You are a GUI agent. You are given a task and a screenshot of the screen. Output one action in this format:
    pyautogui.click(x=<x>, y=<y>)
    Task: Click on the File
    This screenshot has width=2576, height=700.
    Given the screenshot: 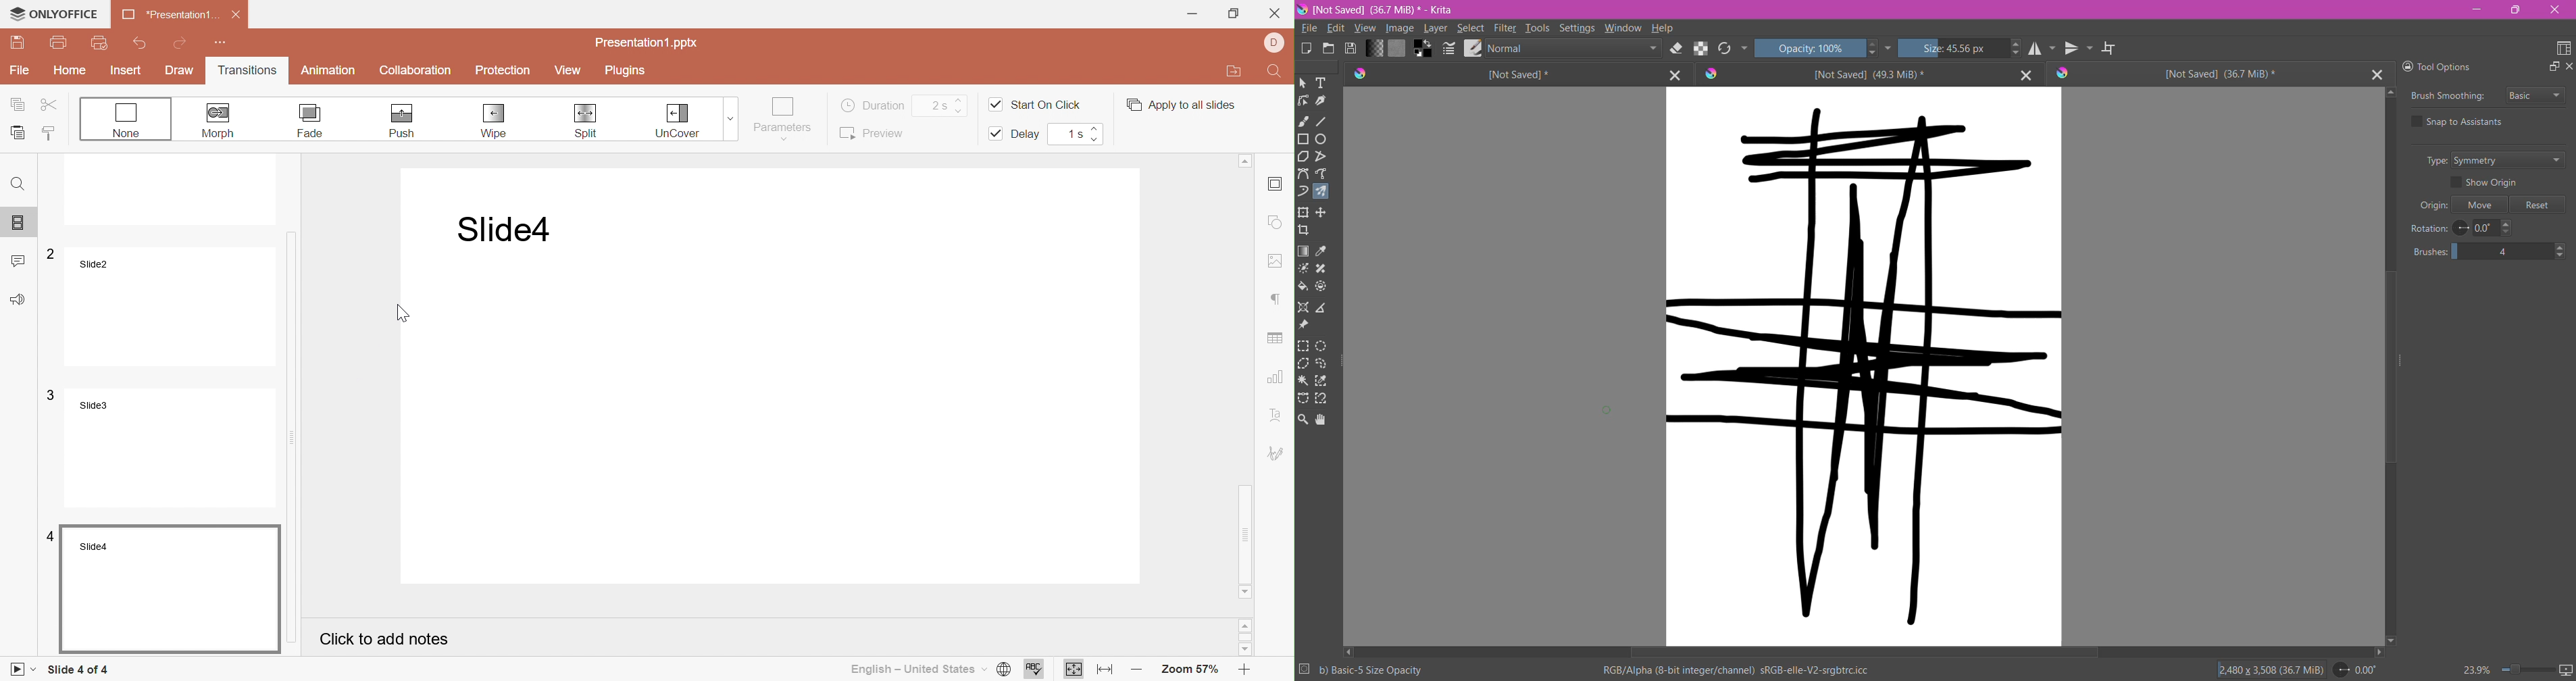 What is the action you would take?
    pyautogui.click(x=20, y=71)
    